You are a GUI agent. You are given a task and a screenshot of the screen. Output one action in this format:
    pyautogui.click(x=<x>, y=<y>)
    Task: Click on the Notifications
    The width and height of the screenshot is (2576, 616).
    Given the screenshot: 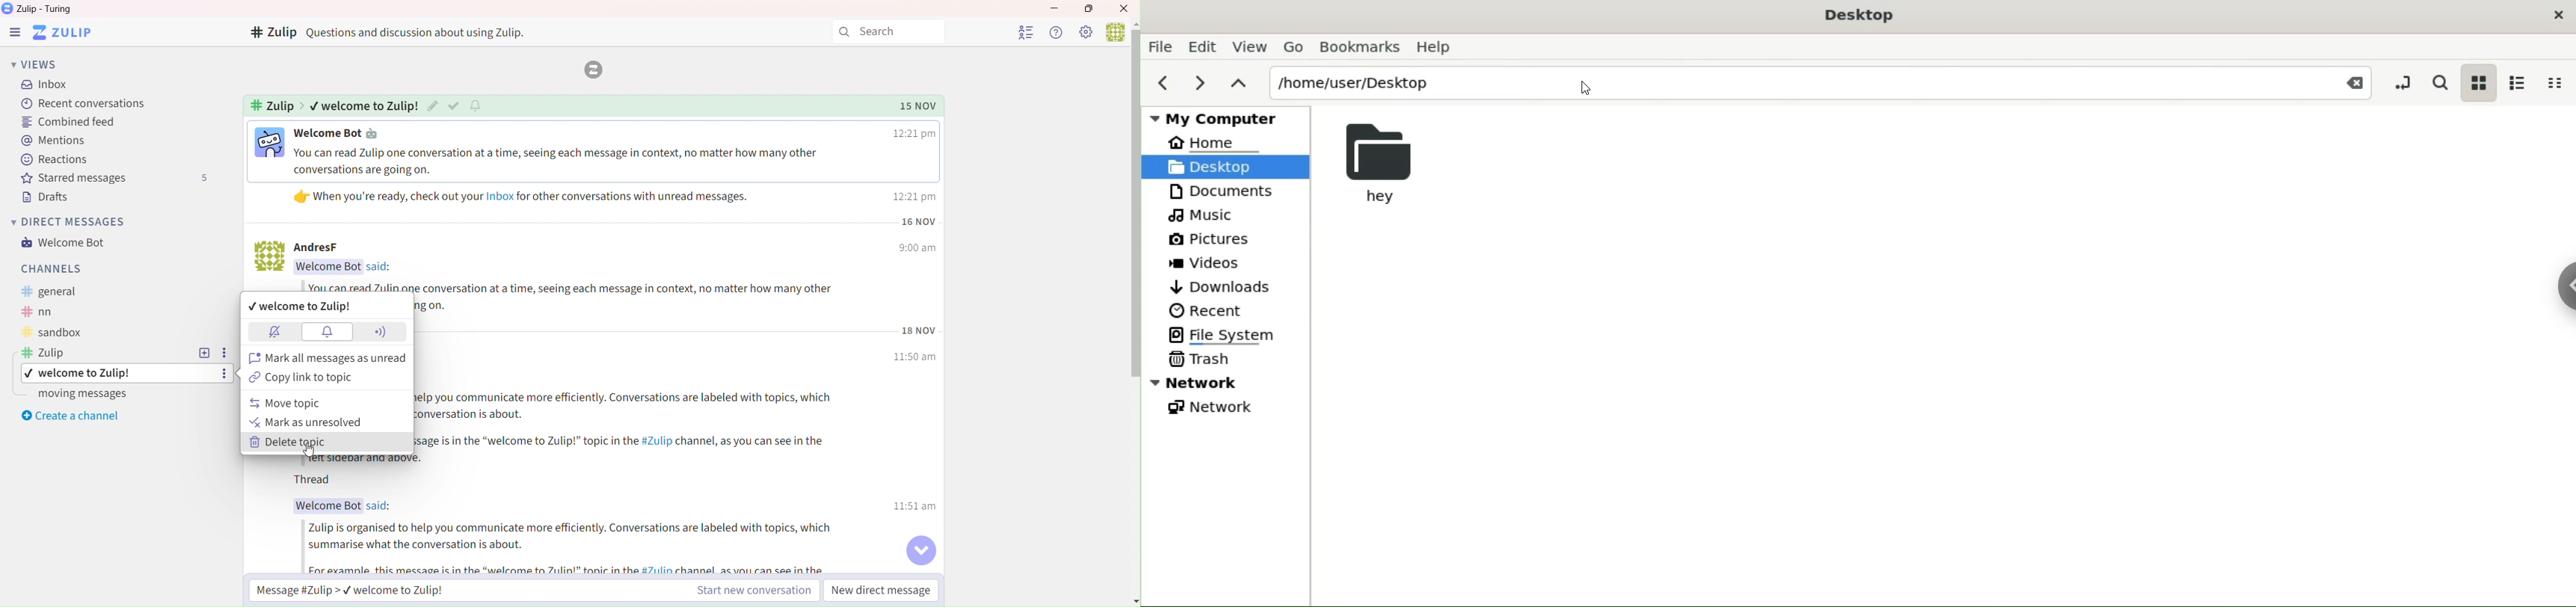 What is the action you would take?
    pyautogui.click(x=476, y=106)
    